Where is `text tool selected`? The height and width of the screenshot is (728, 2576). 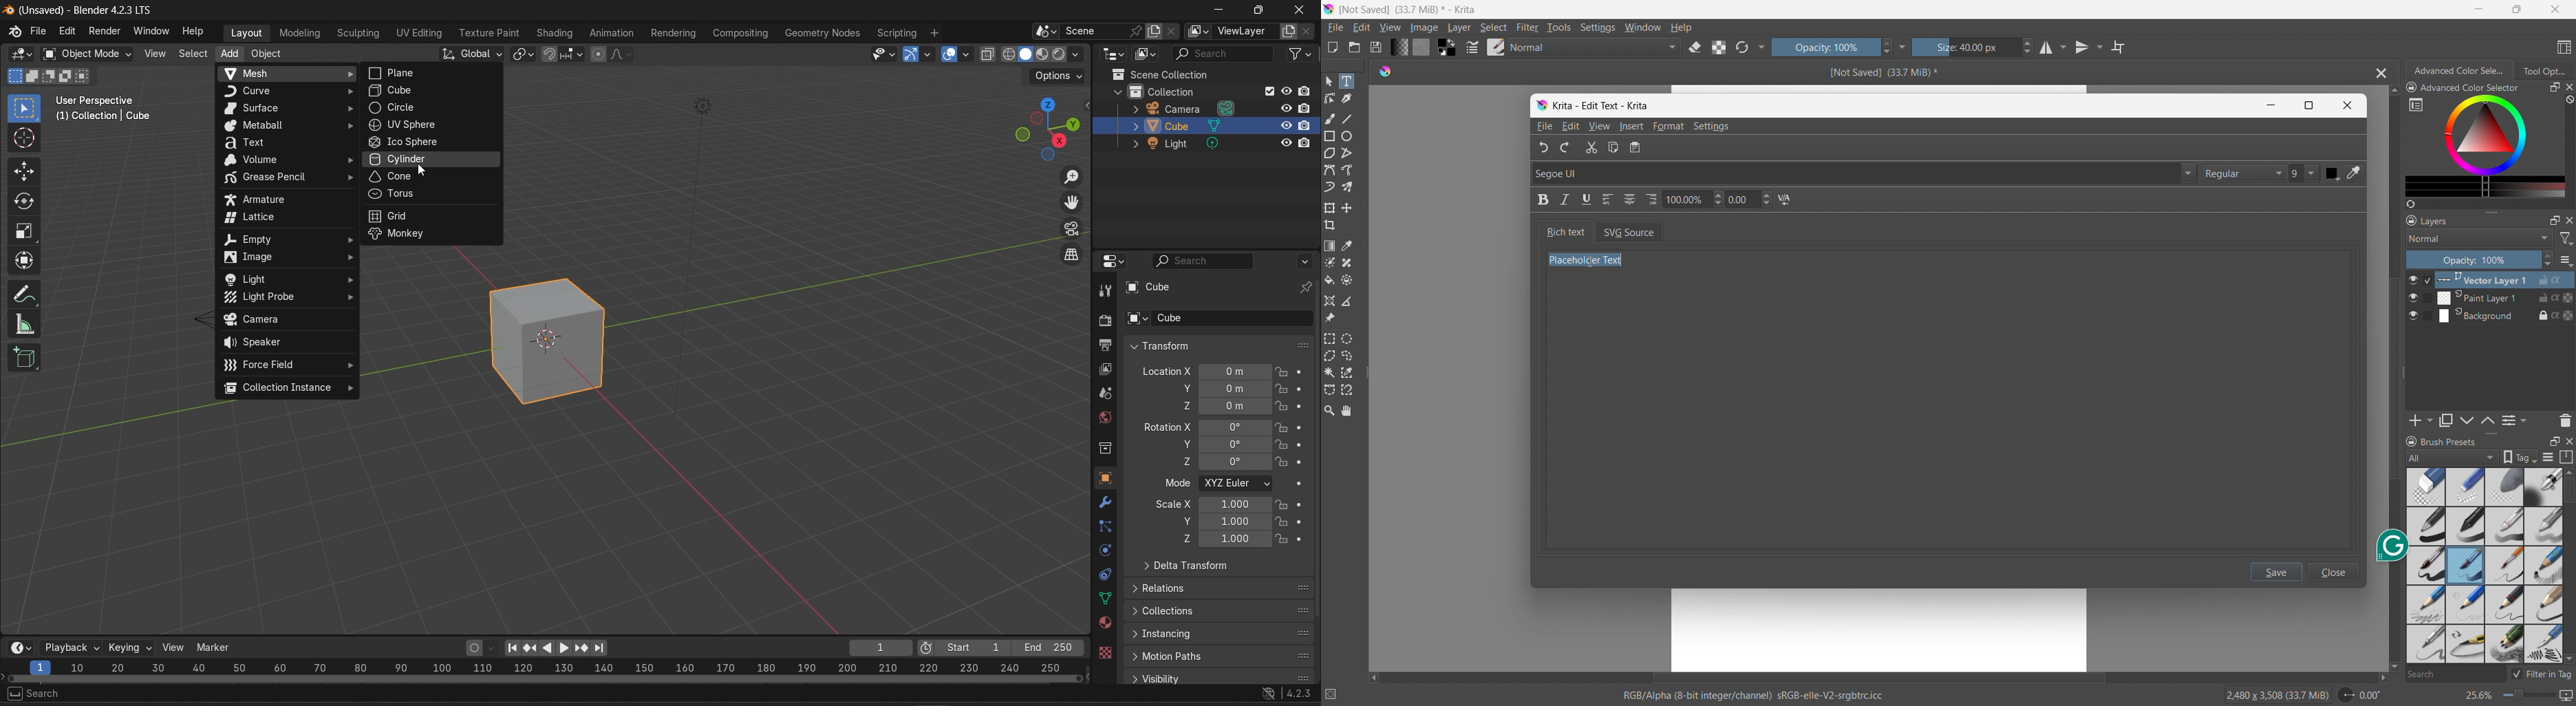 text tool selected is located at coordinates (1346, 81).